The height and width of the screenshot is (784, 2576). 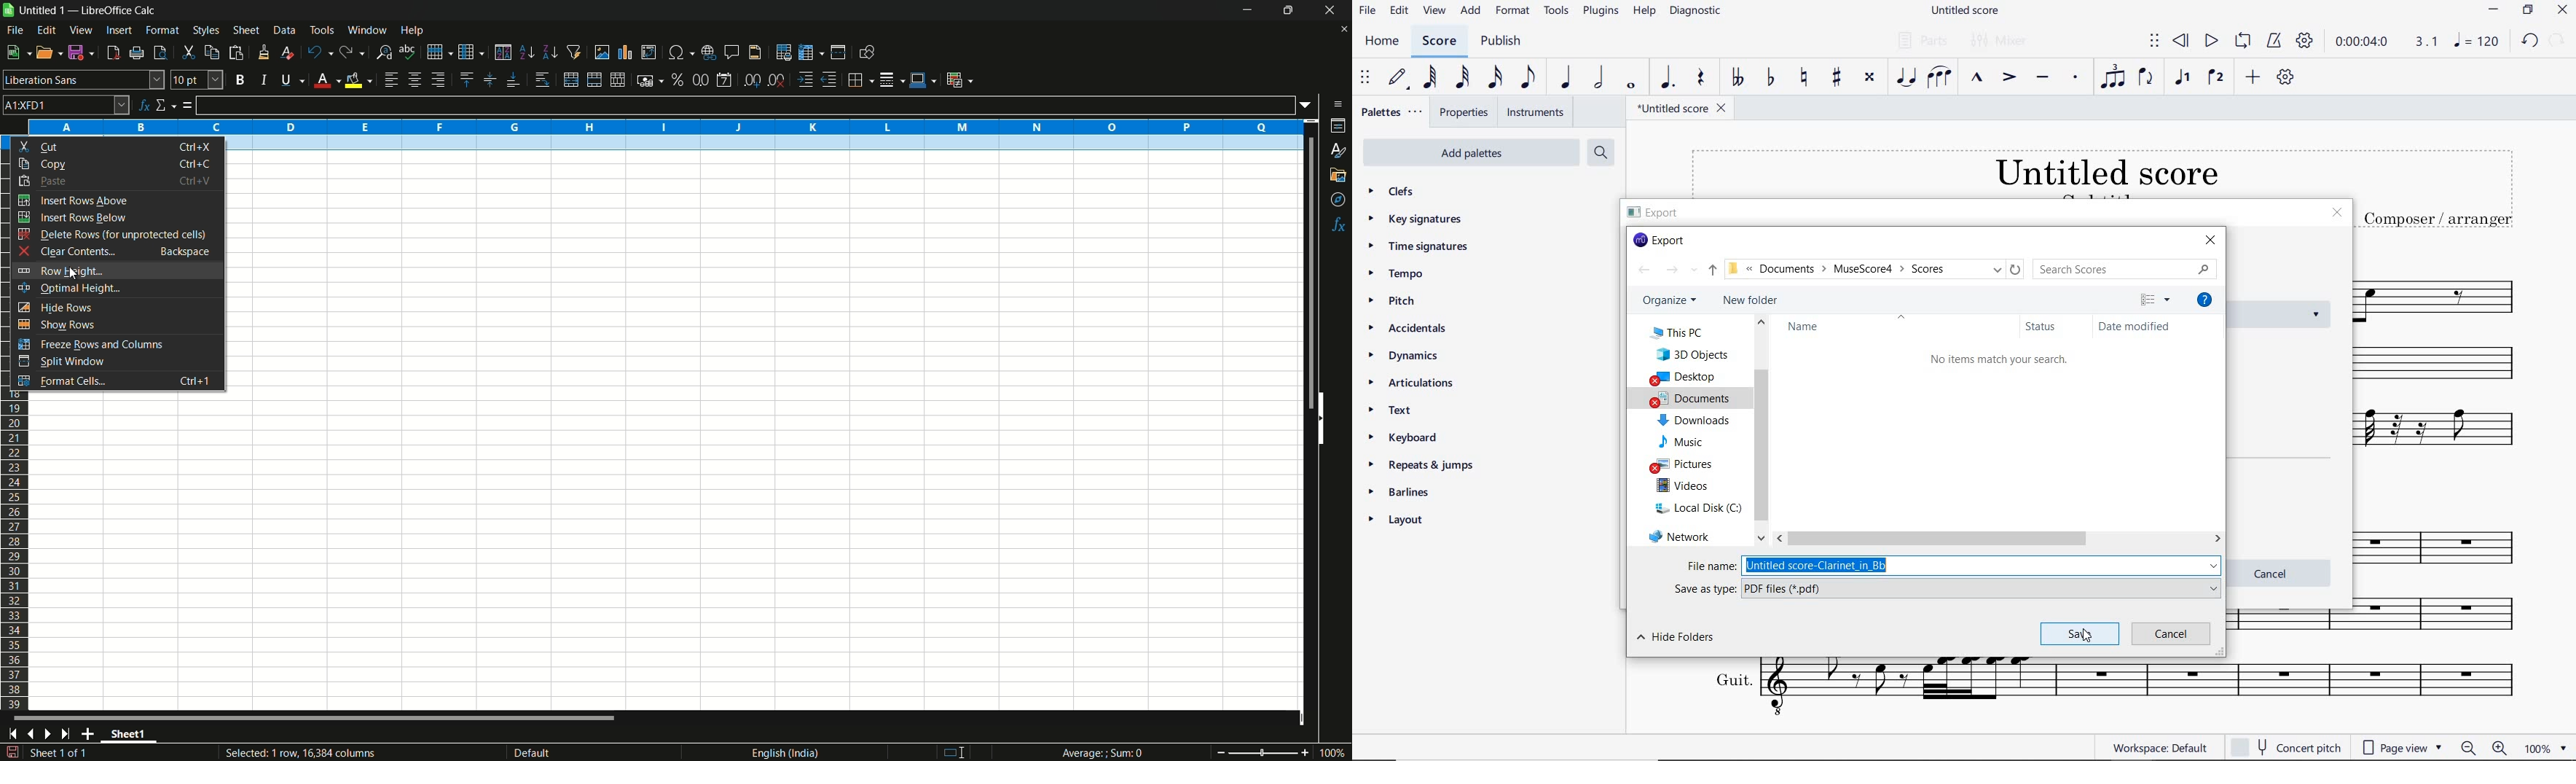 I want to click on UNDO, so click(x=2530, y=42).